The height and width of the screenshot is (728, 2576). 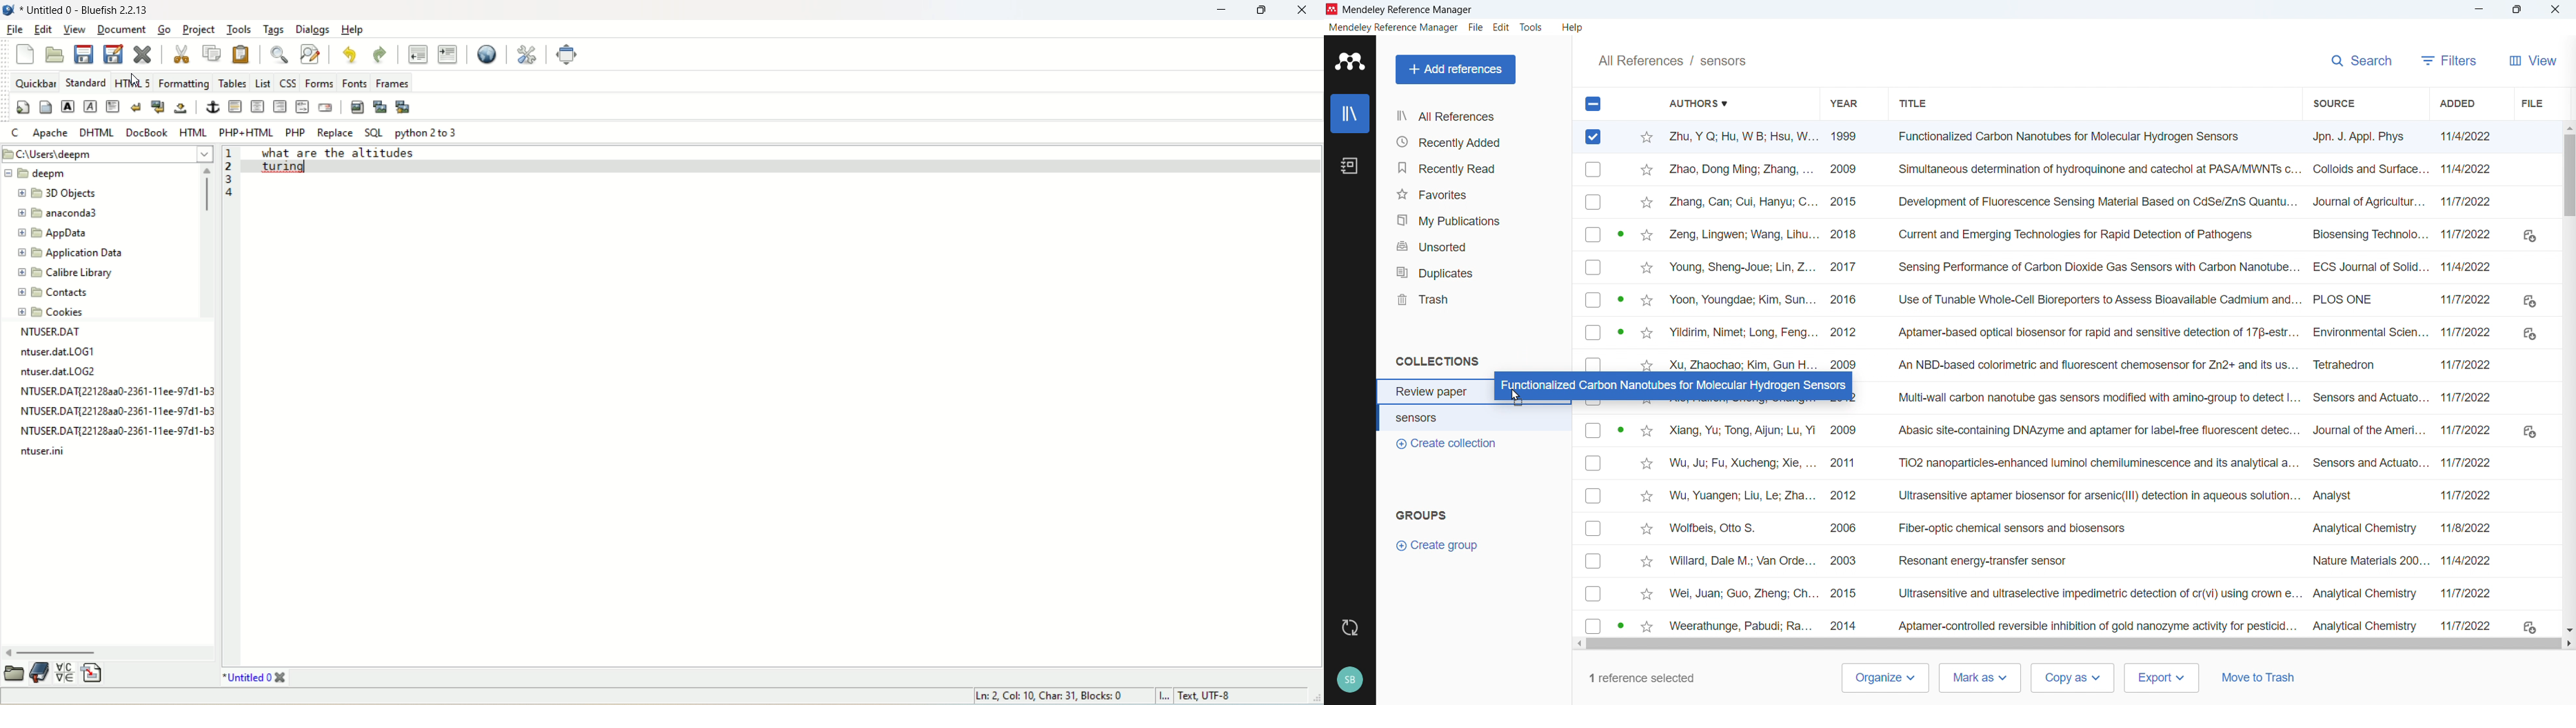 I want to click on Export, so click(x=2161, y=678).